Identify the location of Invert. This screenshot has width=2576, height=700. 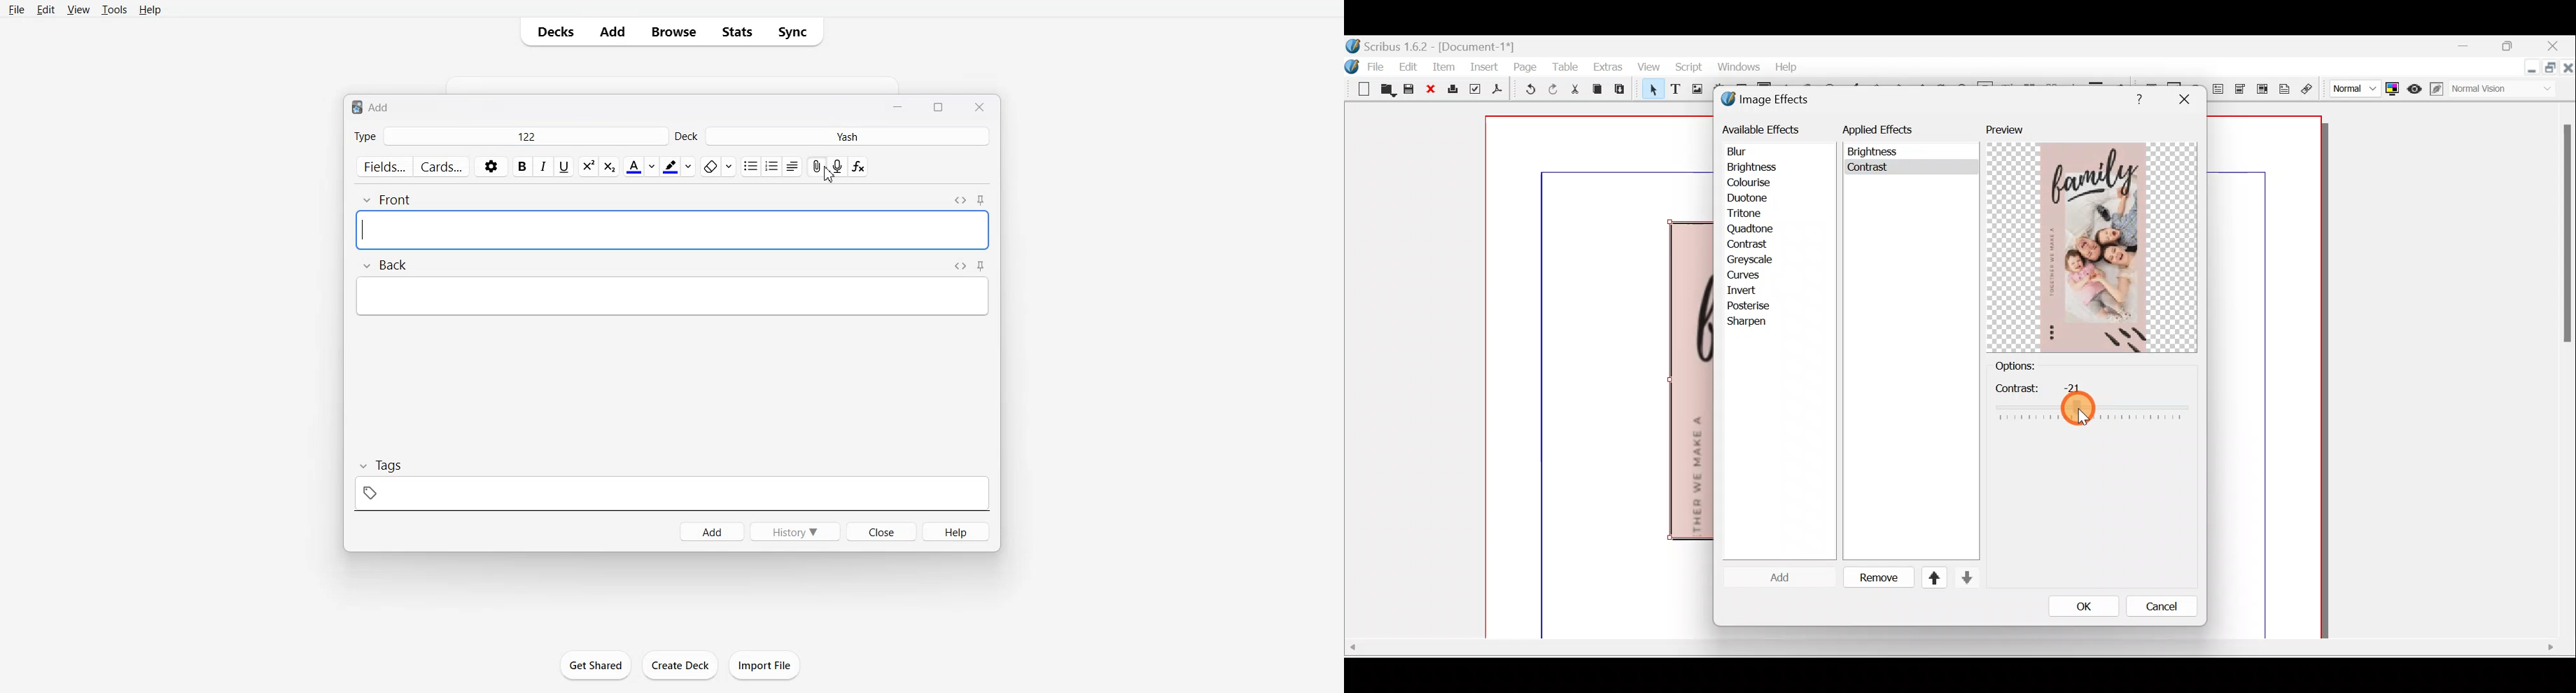
(1753, 289).